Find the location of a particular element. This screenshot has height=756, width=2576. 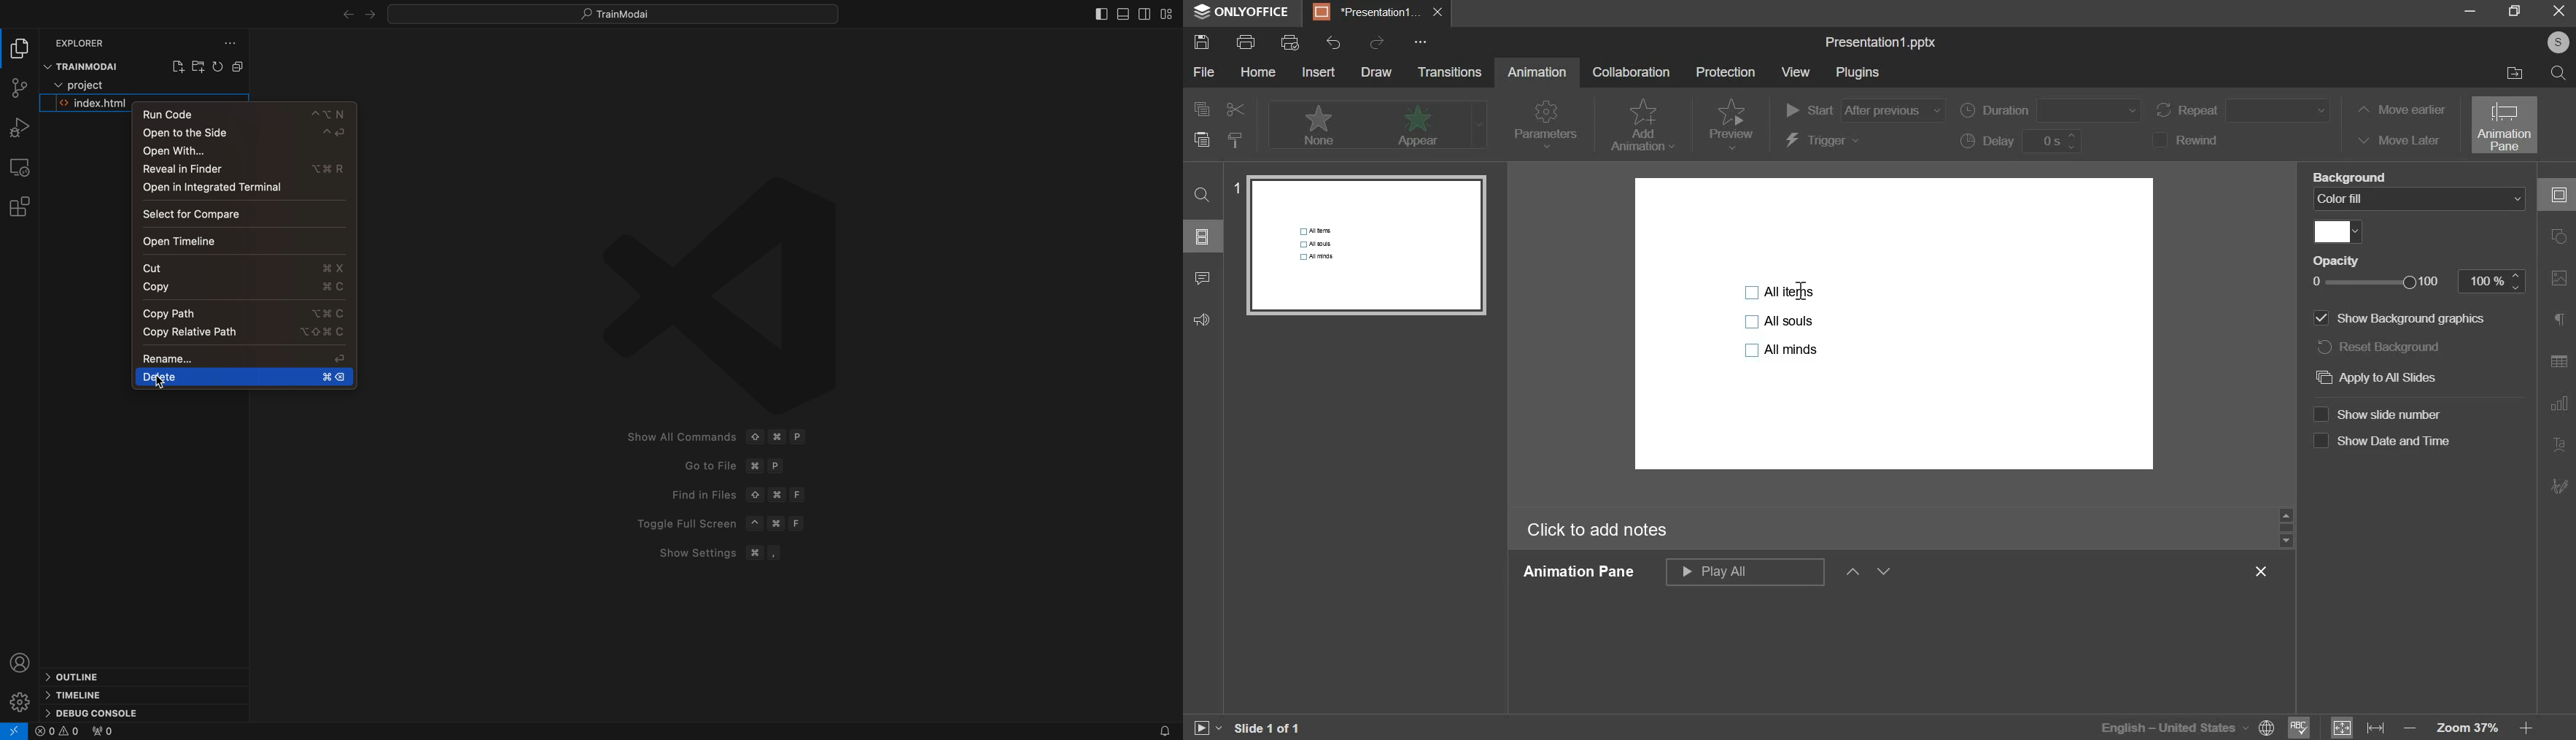

bullet points is located at coordinates (1780, 322).